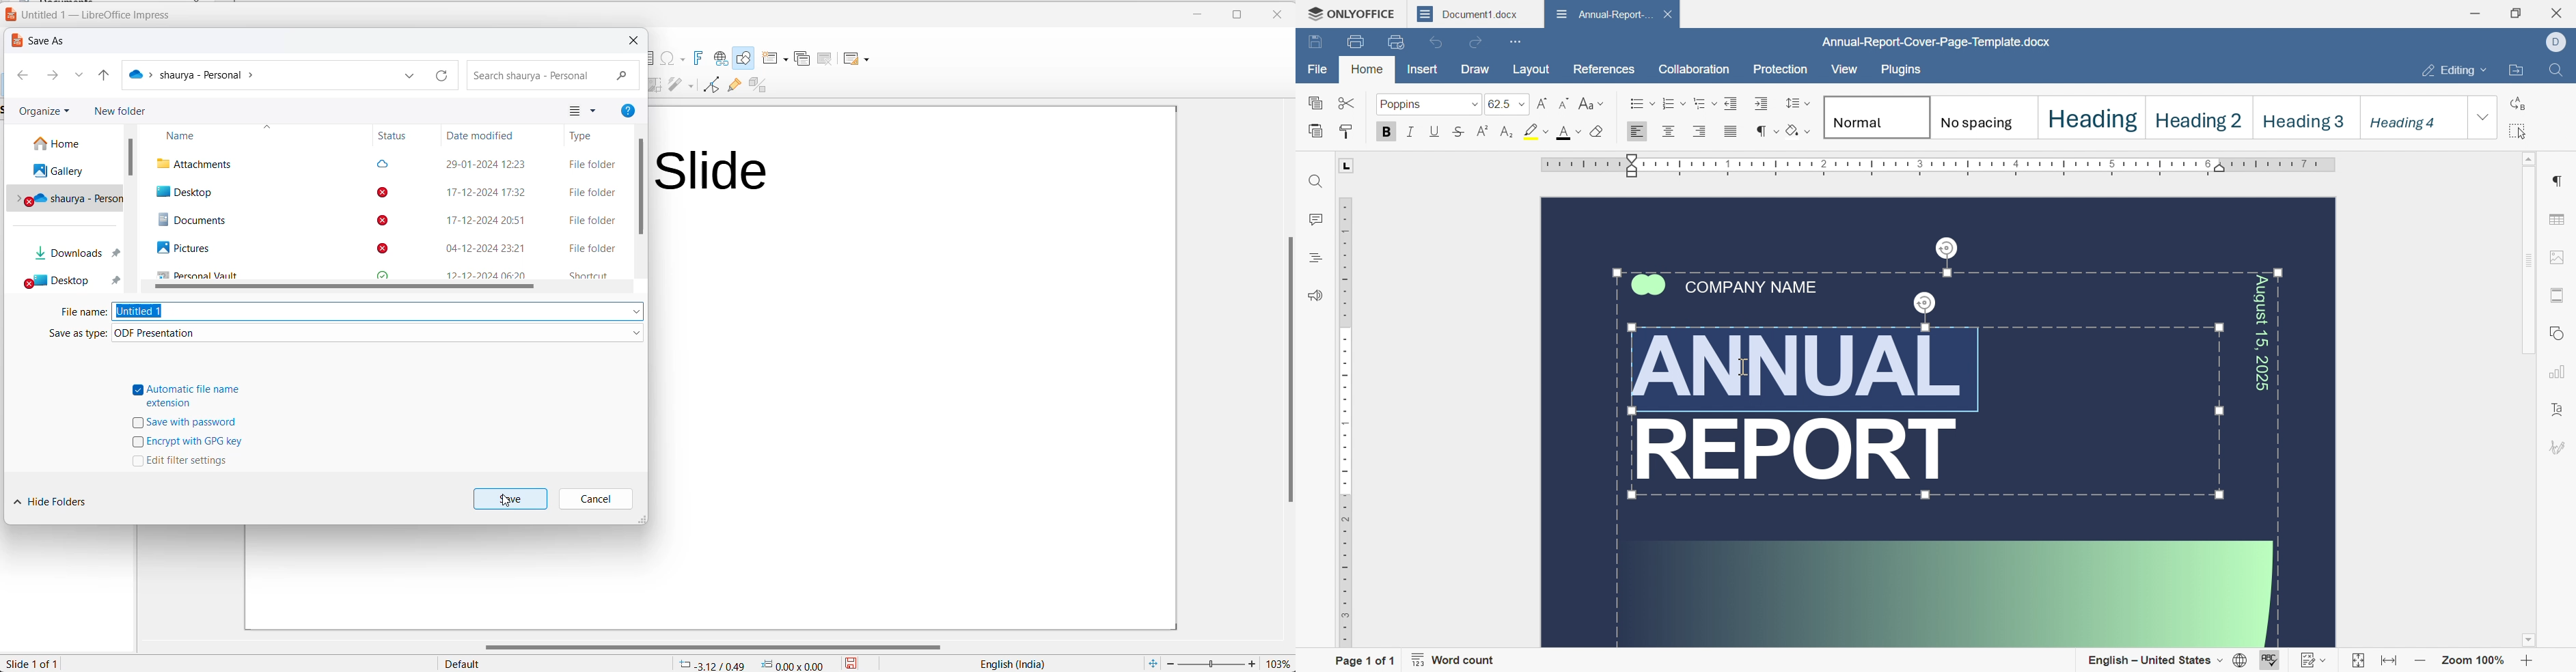 This screenshot has height=672, width=2576. I want to click on path: onedrive > shaurya - Personal >, so click(196, 74).